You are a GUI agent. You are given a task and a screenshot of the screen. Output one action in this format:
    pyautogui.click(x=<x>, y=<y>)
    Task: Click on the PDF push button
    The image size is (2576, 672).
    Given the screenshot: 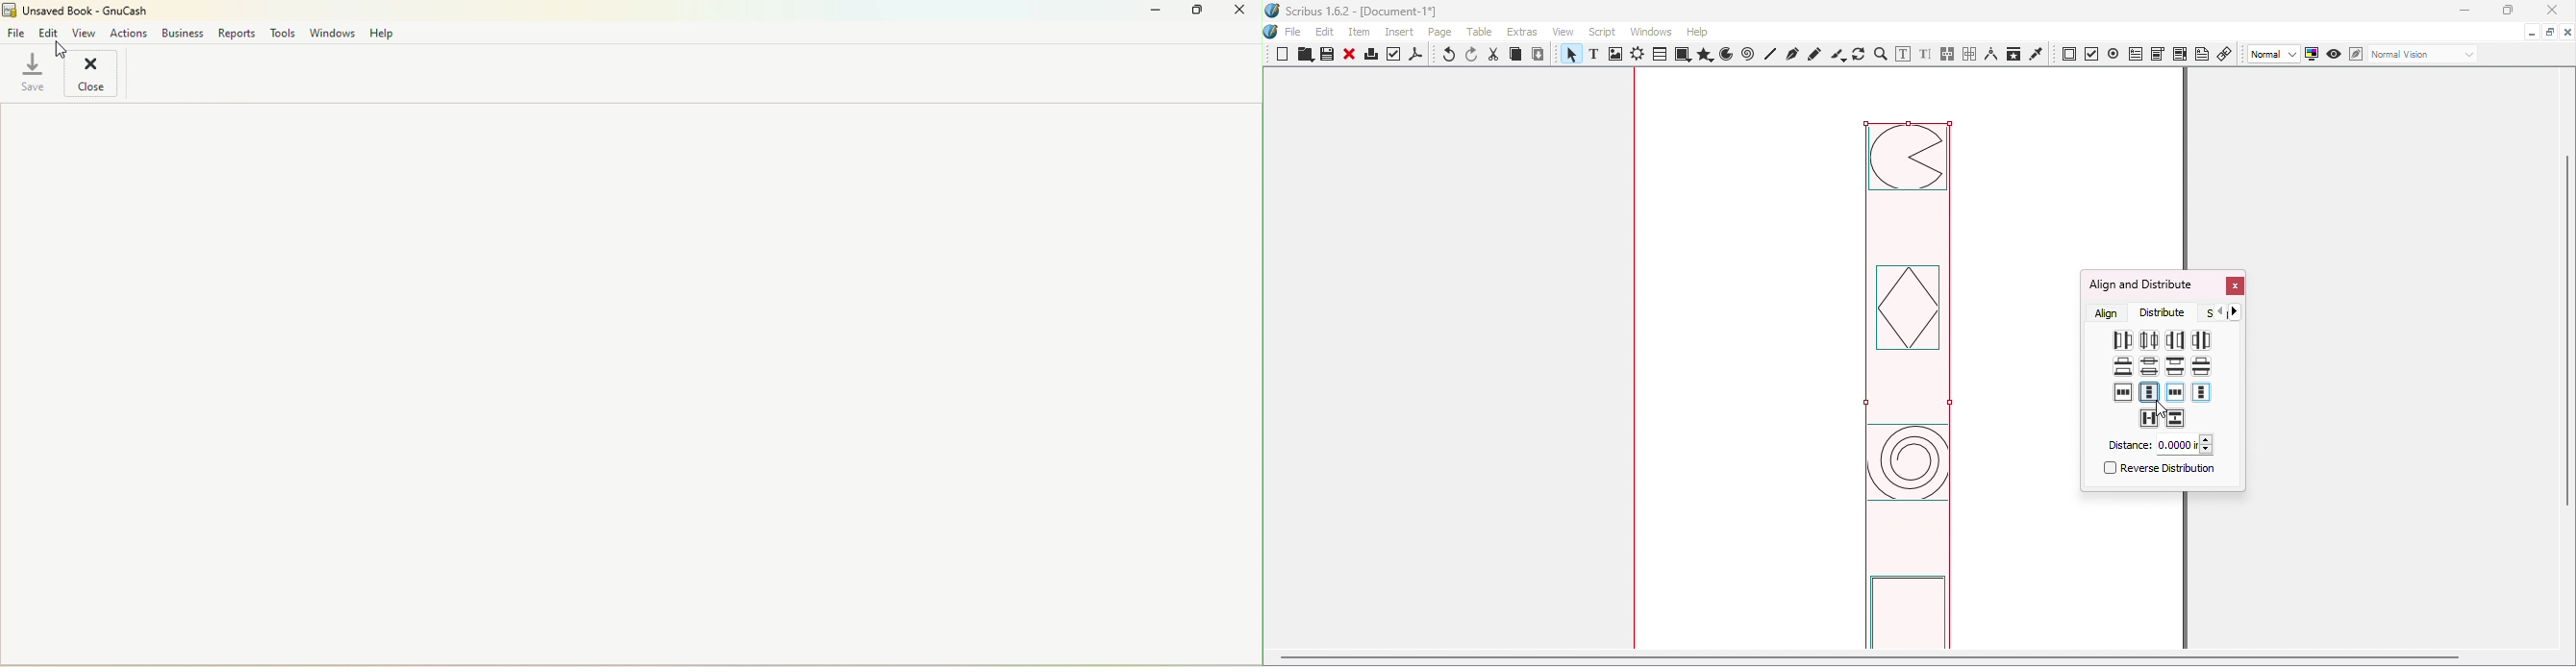 What is the action you would take?
    pyautogui.click(x=2069, y=55)
    